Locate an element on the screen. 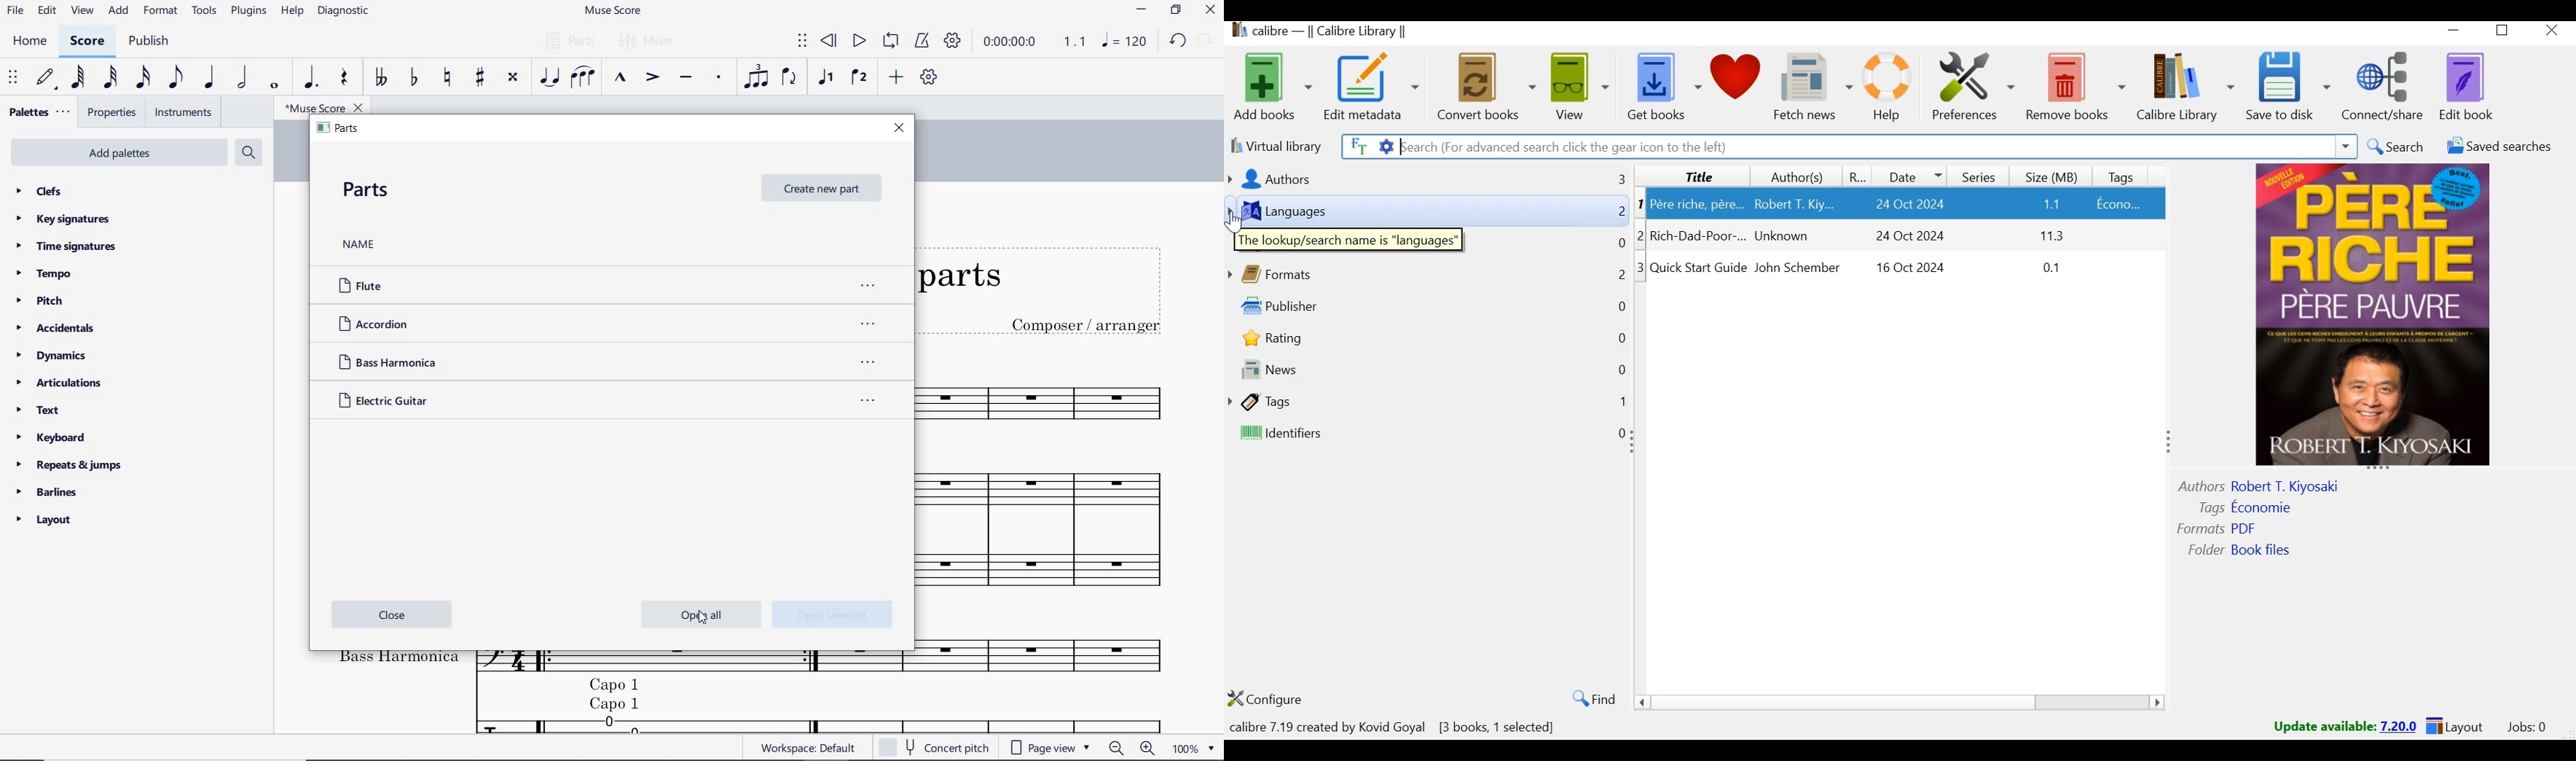 This screenshot has width=2576, height=784. 0 is located at coordinates (1622, 367).